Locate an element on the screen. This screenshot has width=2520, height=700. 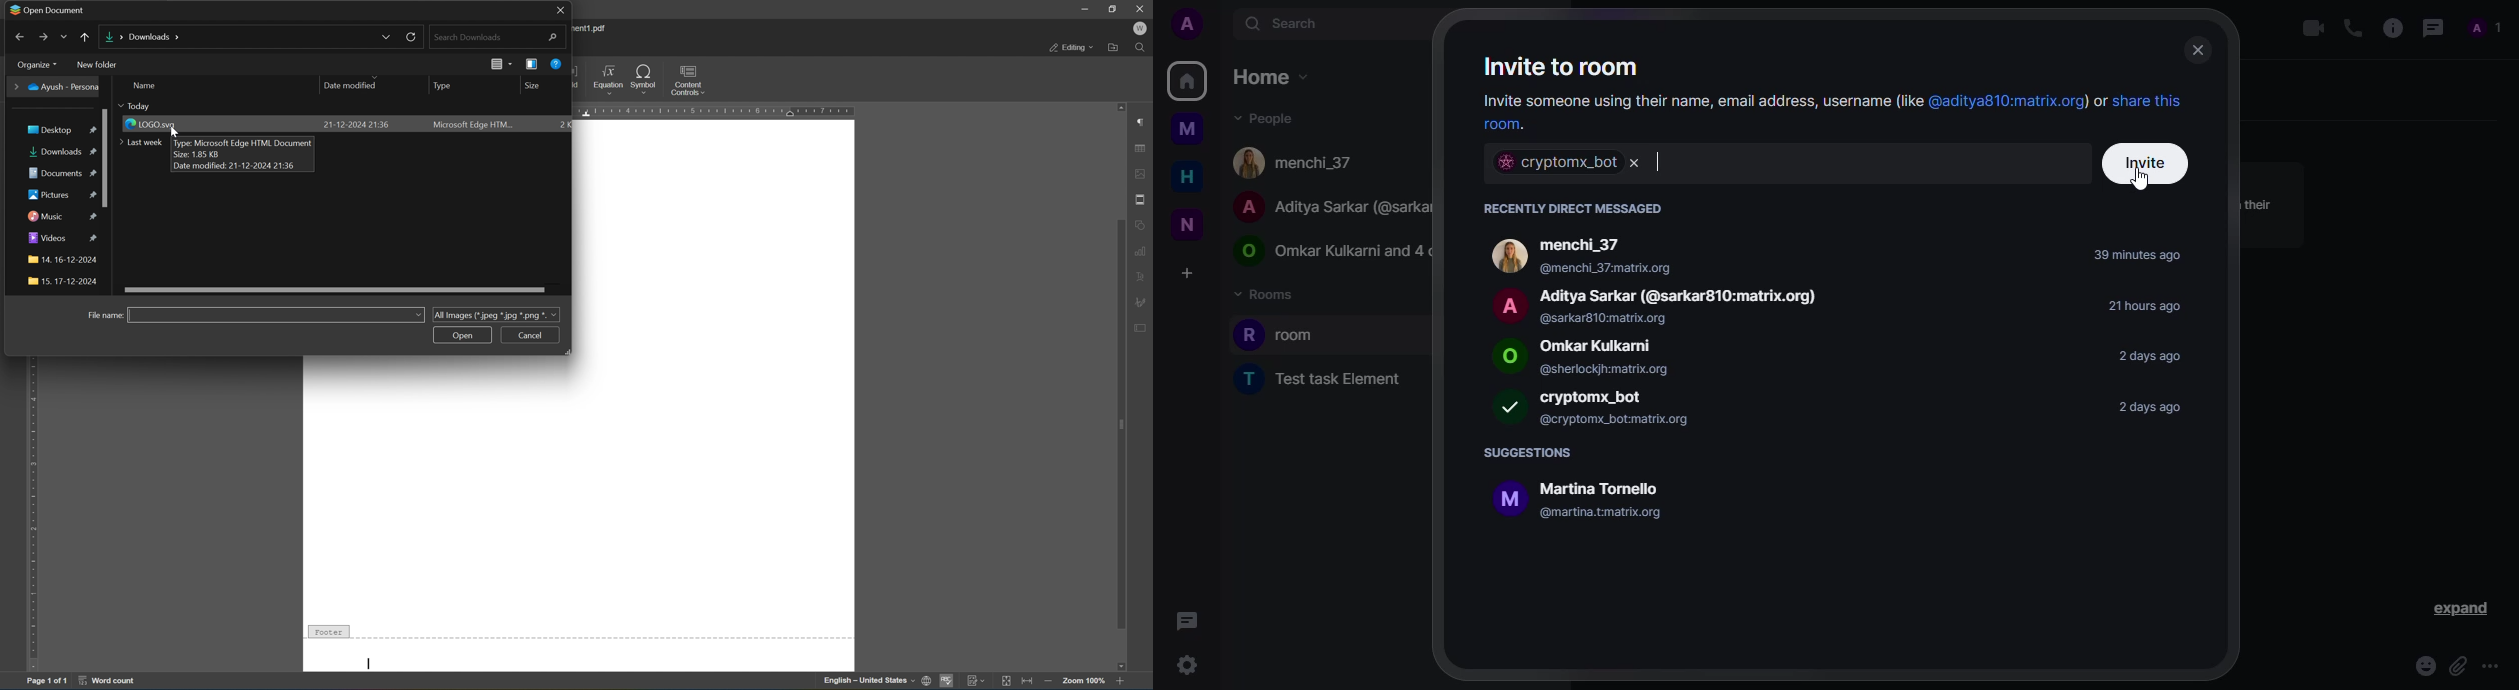
drop down is located at coordinates (387, 37).